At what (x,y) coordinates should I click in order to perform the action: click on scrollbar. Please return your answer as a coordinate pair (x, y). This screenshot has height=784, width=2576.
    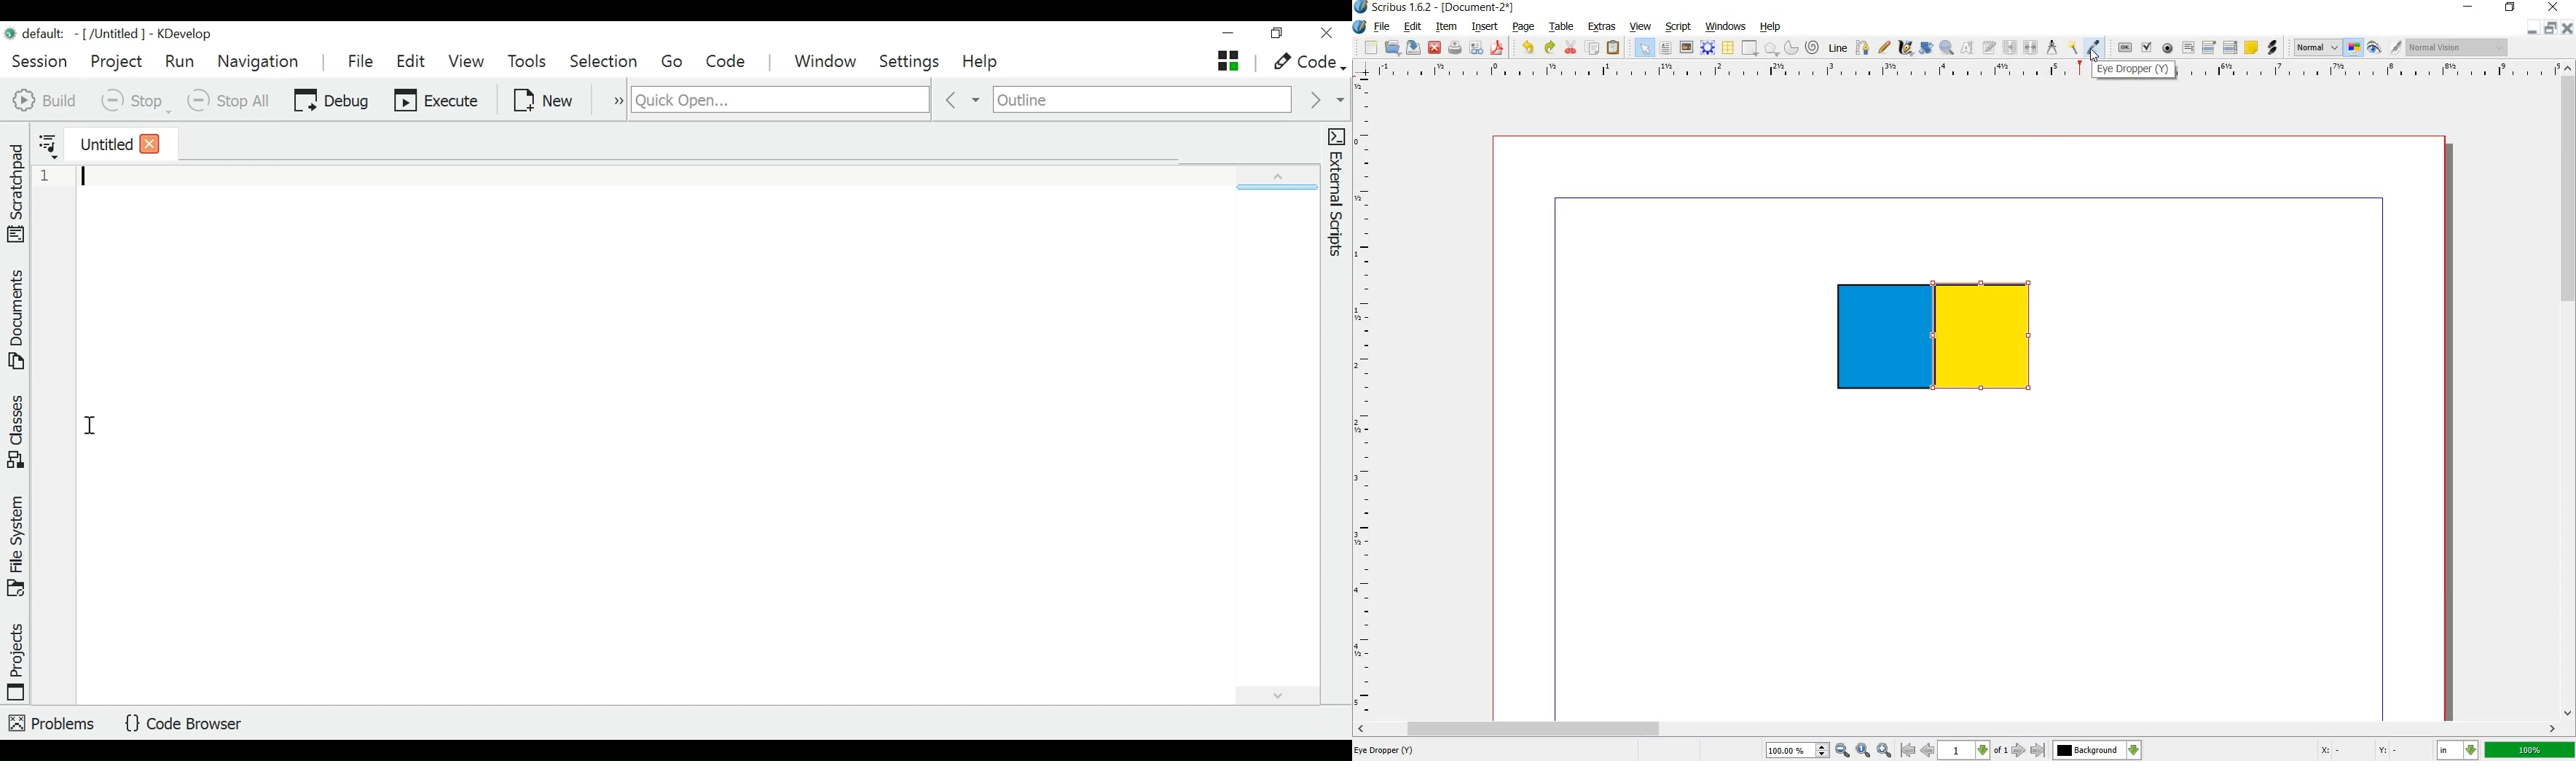
    Looking at the image, I should click on (1957, 727).